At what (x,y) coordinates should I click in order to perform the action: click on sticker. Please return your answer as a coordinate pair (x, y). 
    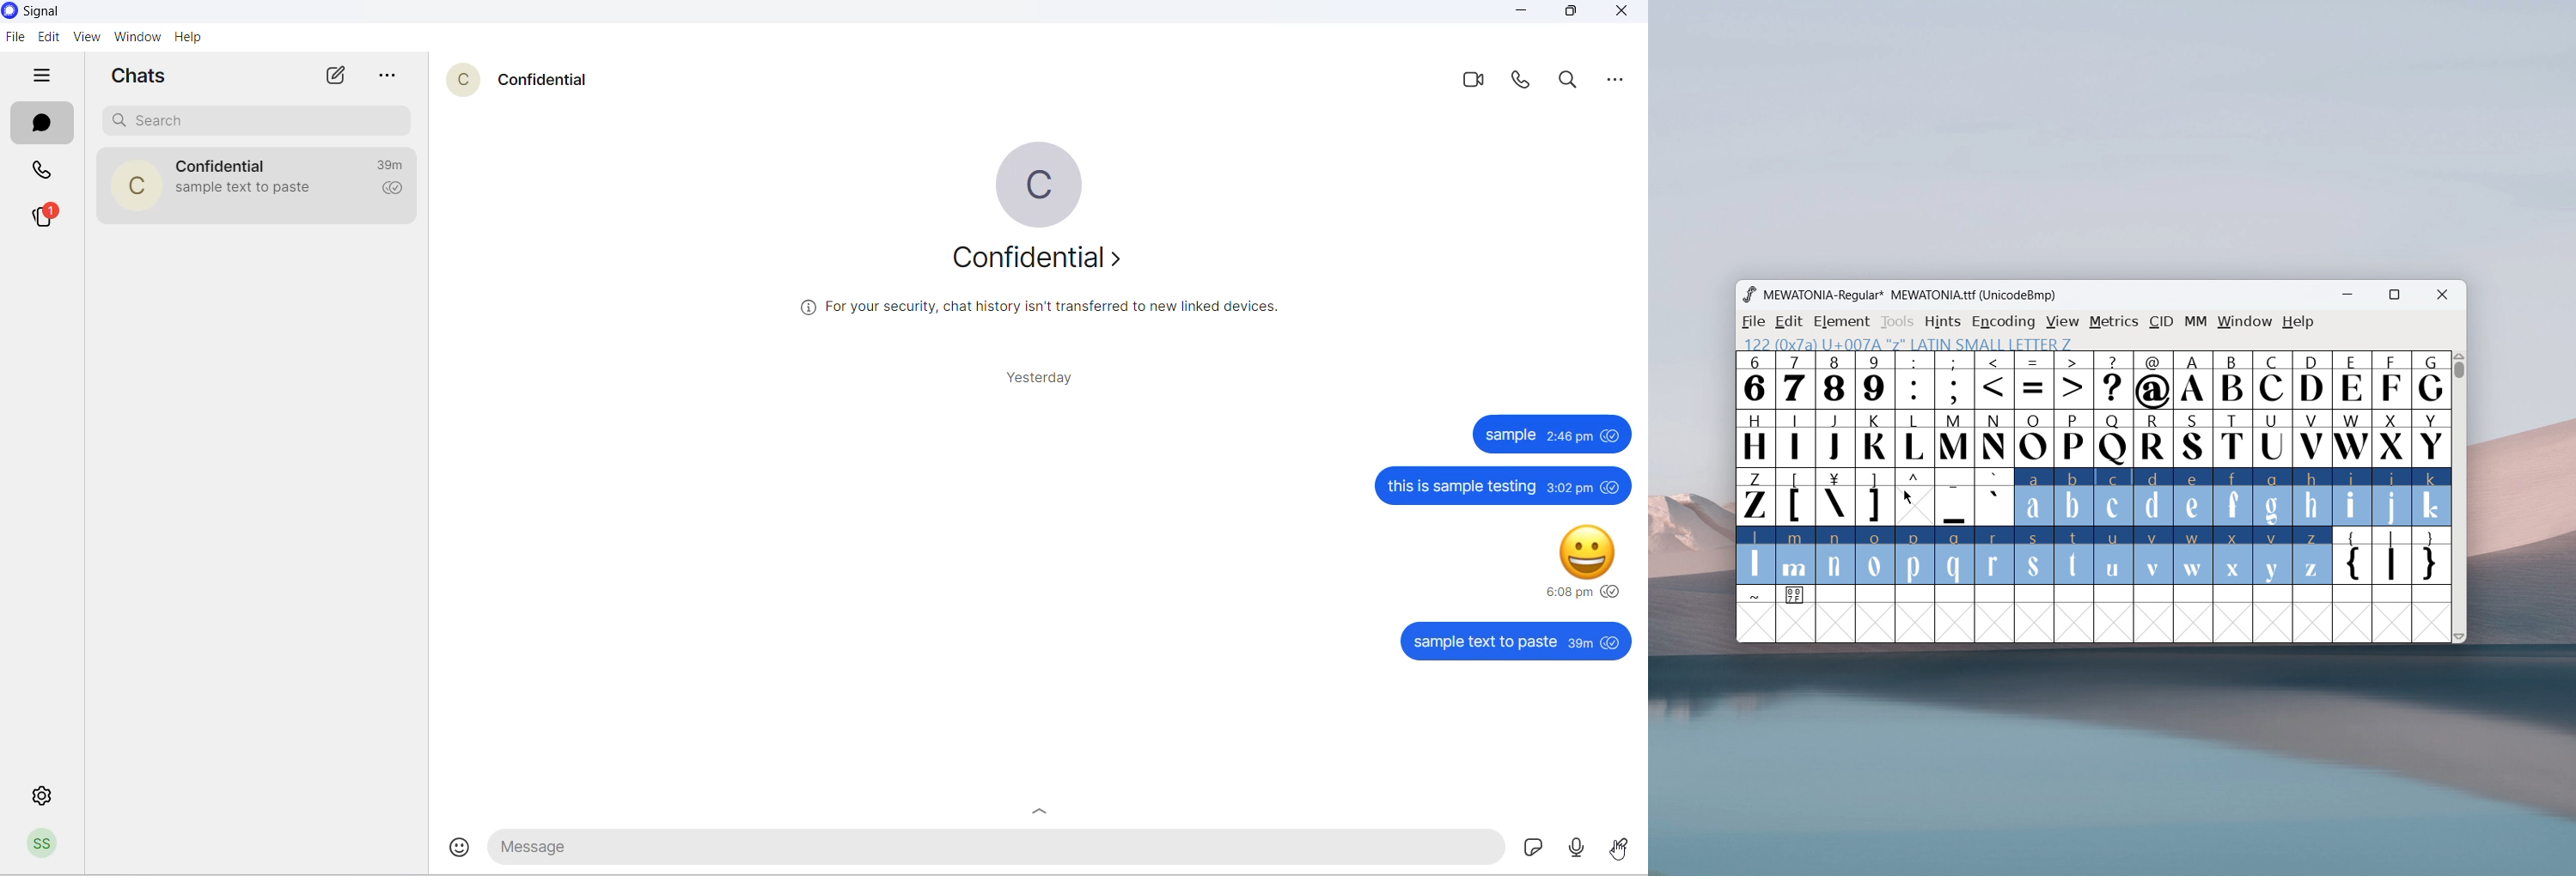
    Looking at the image, I should click on (1525, 847).